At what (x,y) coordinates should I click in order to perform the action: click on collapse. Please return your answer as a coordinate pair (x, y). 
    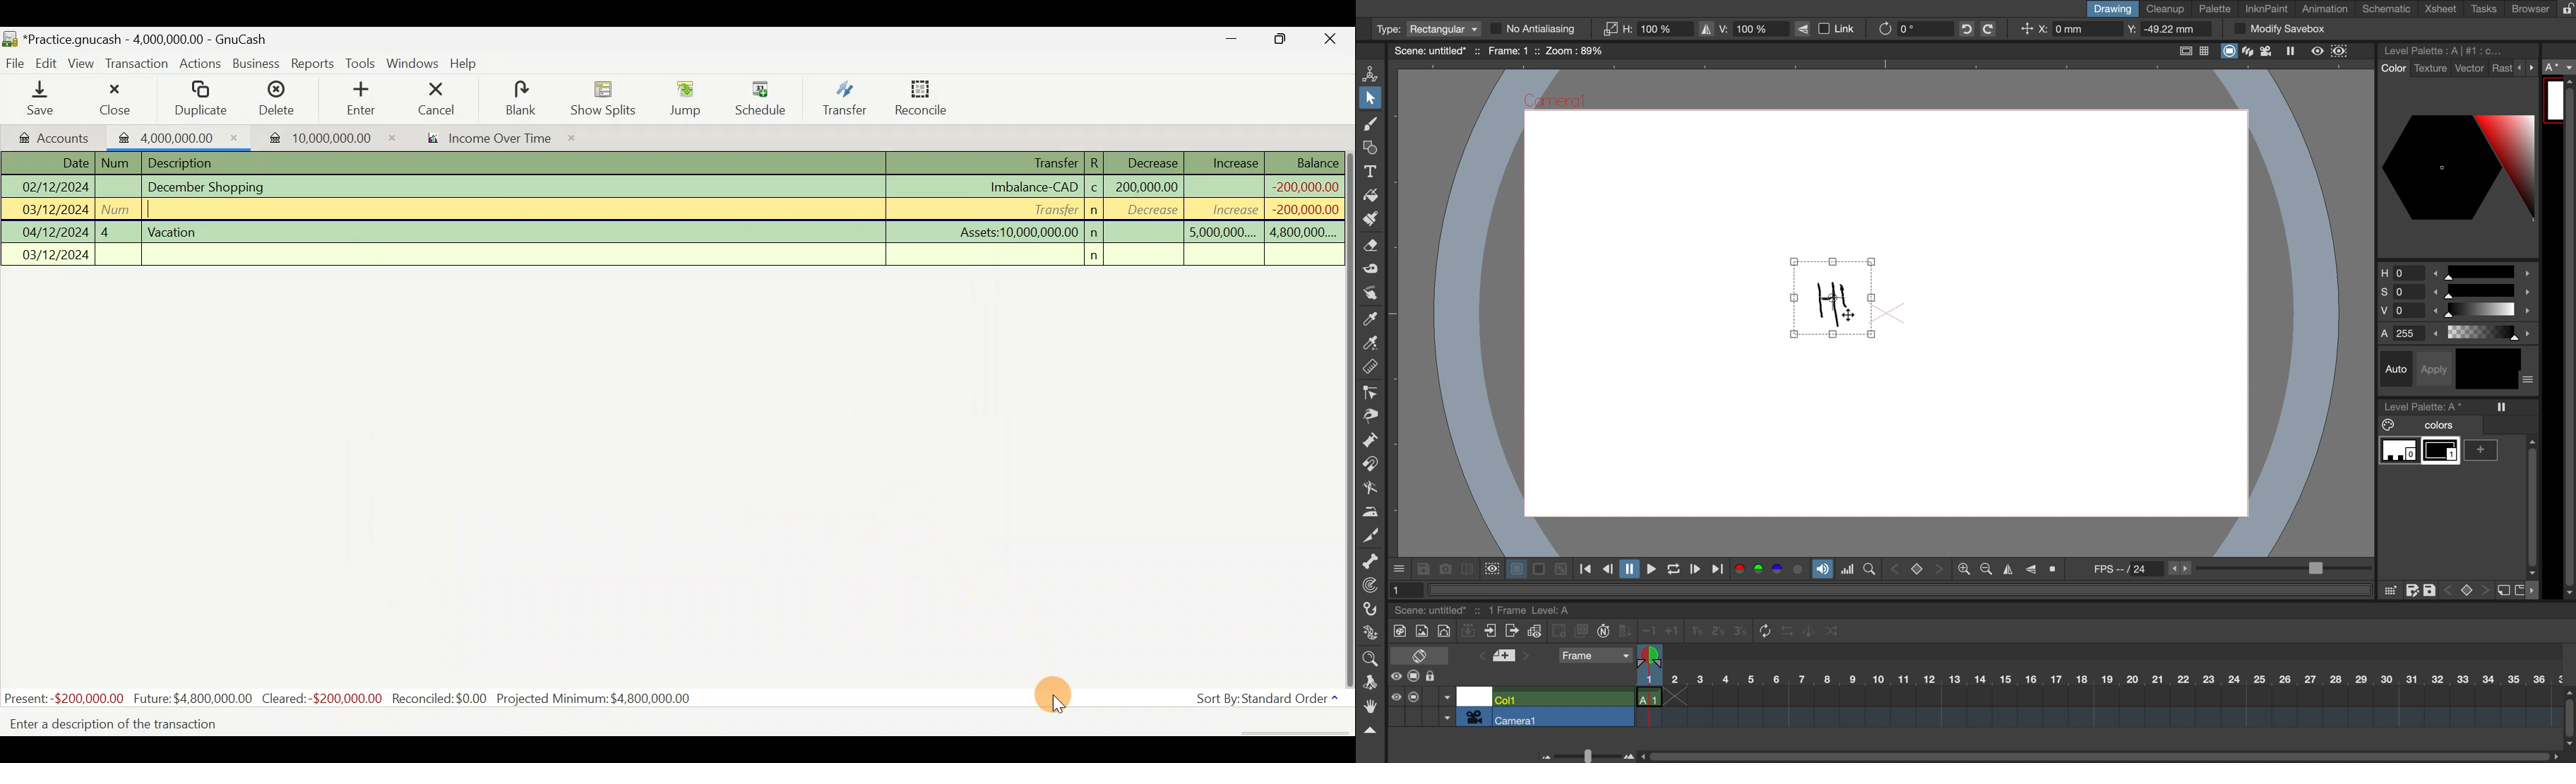
    Looking at the image, I should click on (1369, 731).